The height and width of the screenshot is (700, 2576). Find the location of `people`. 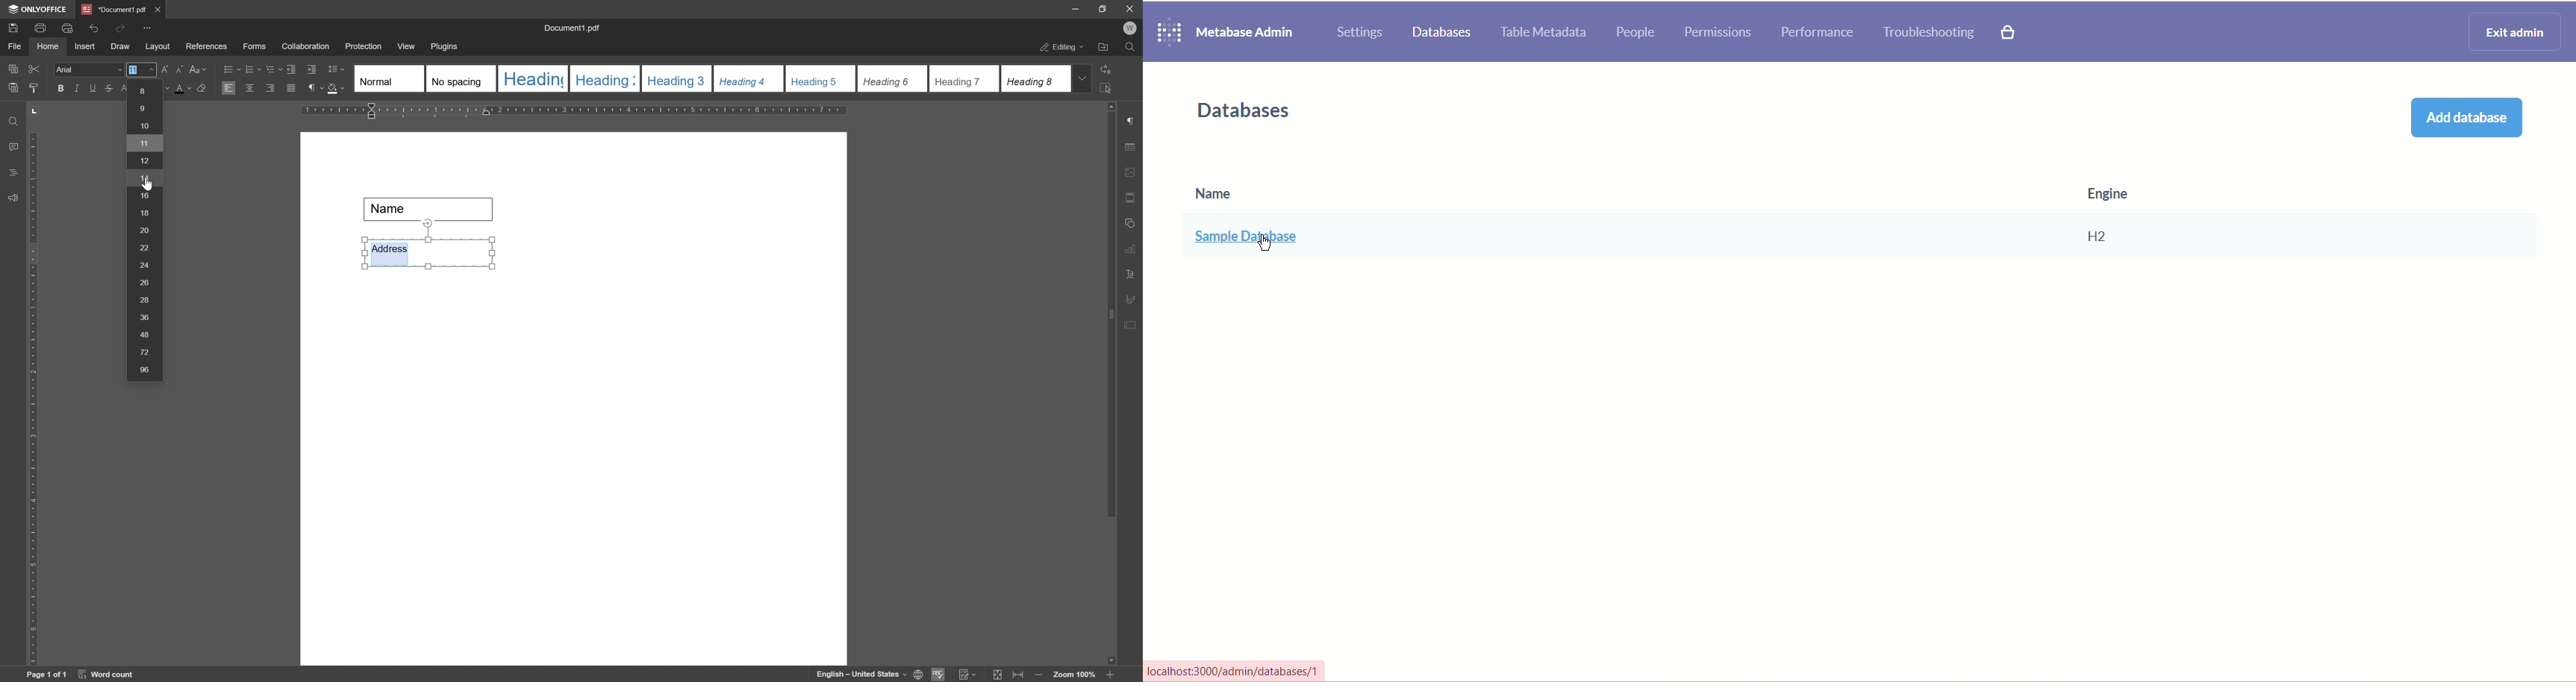

people is located at coordinates (1636, 34).